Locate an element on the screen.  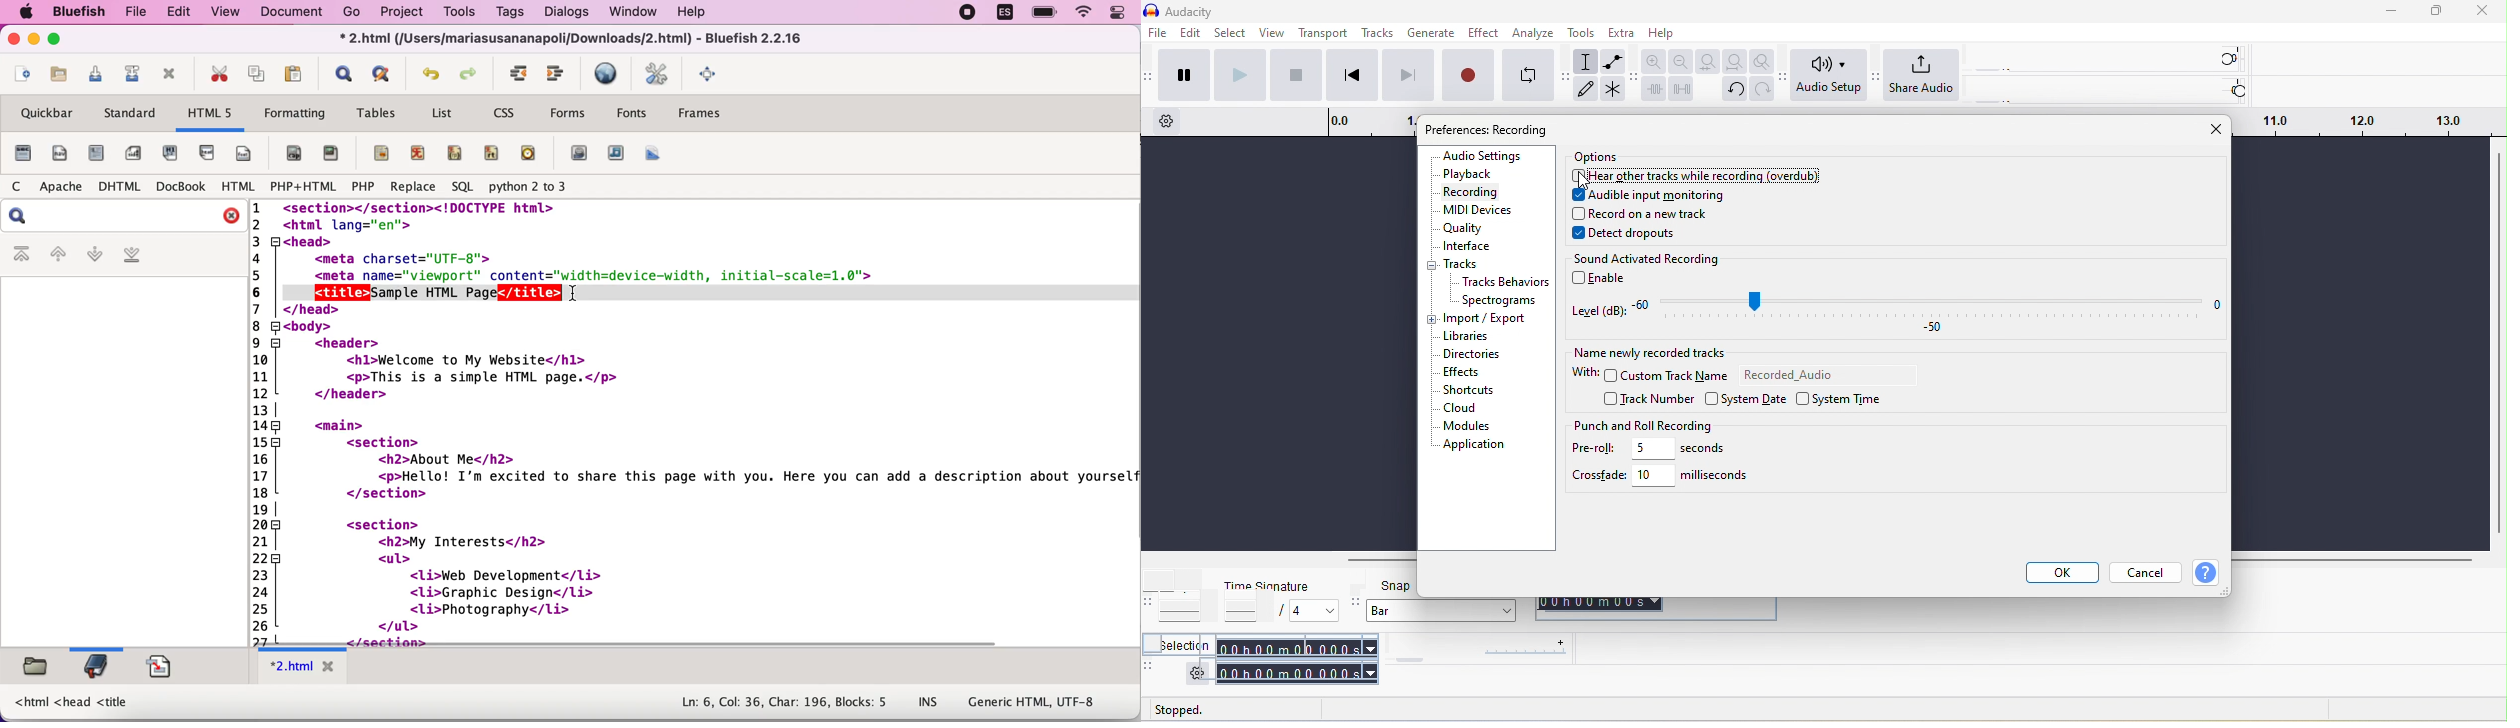
dialogs is located at coordinates (568, 12).